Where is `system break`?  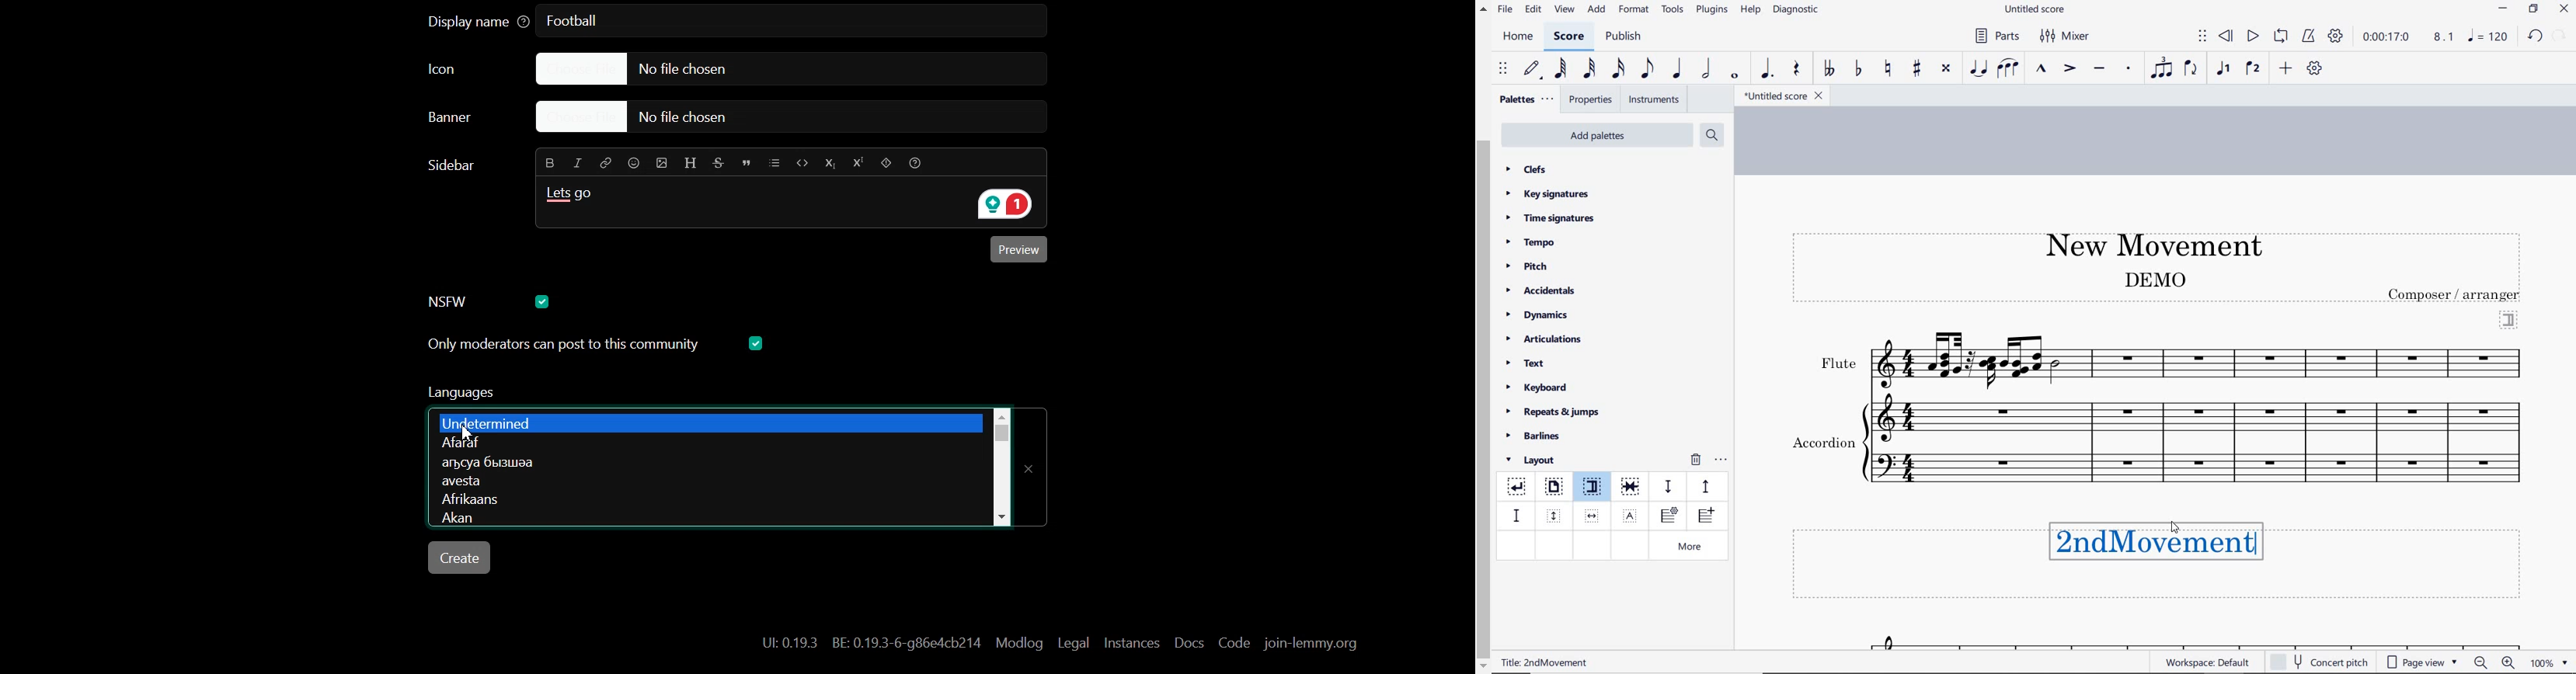 system break is located at coordinates (1517, 484).